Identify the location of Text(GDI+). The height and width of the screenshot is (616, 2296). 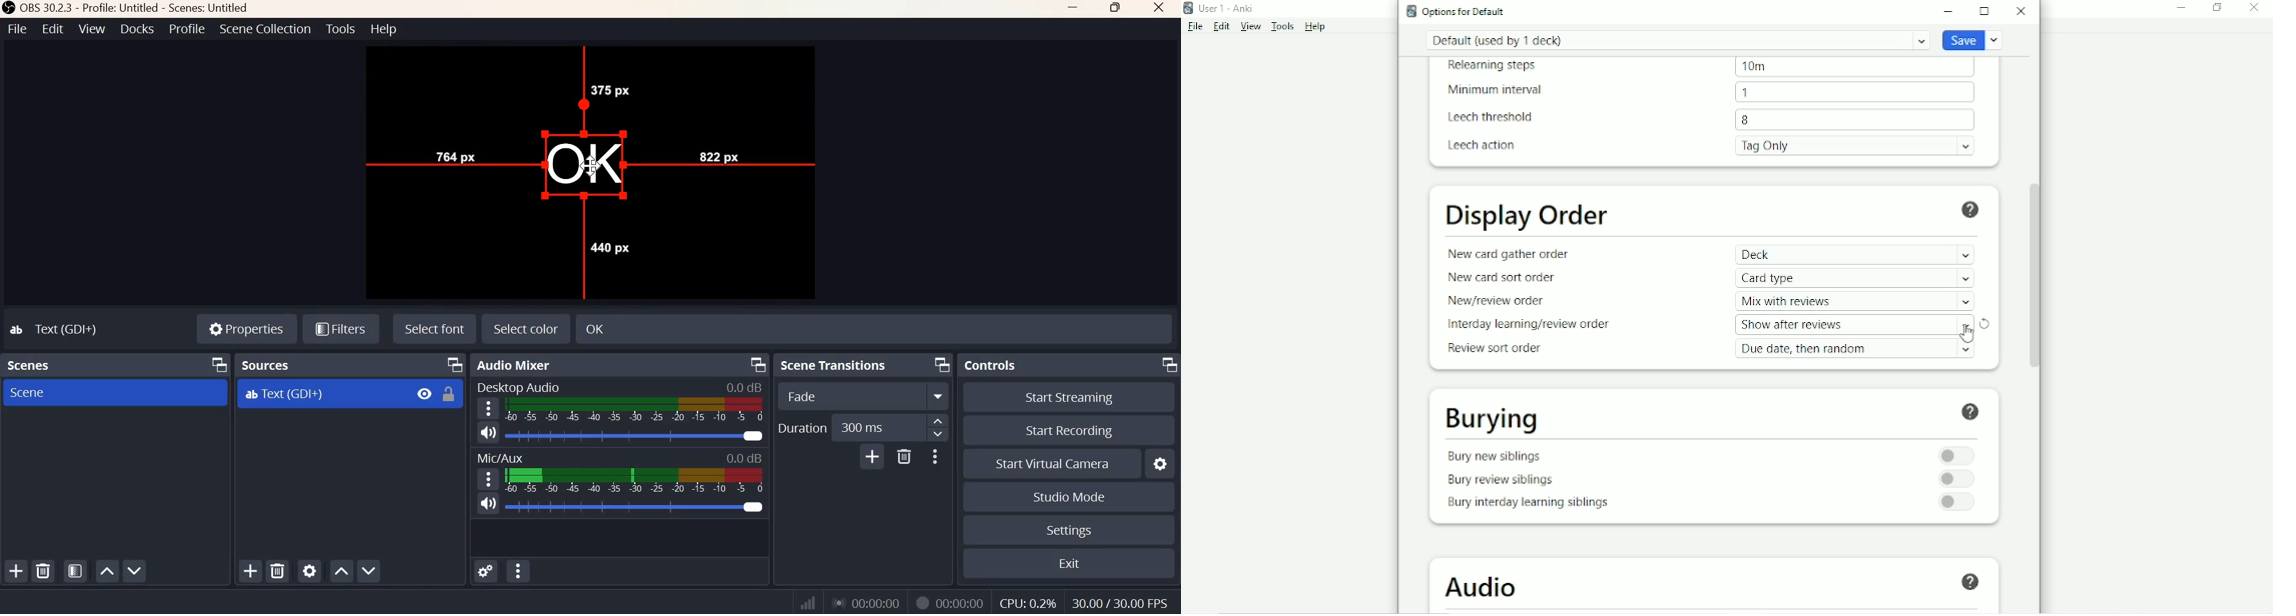
(56, 329).